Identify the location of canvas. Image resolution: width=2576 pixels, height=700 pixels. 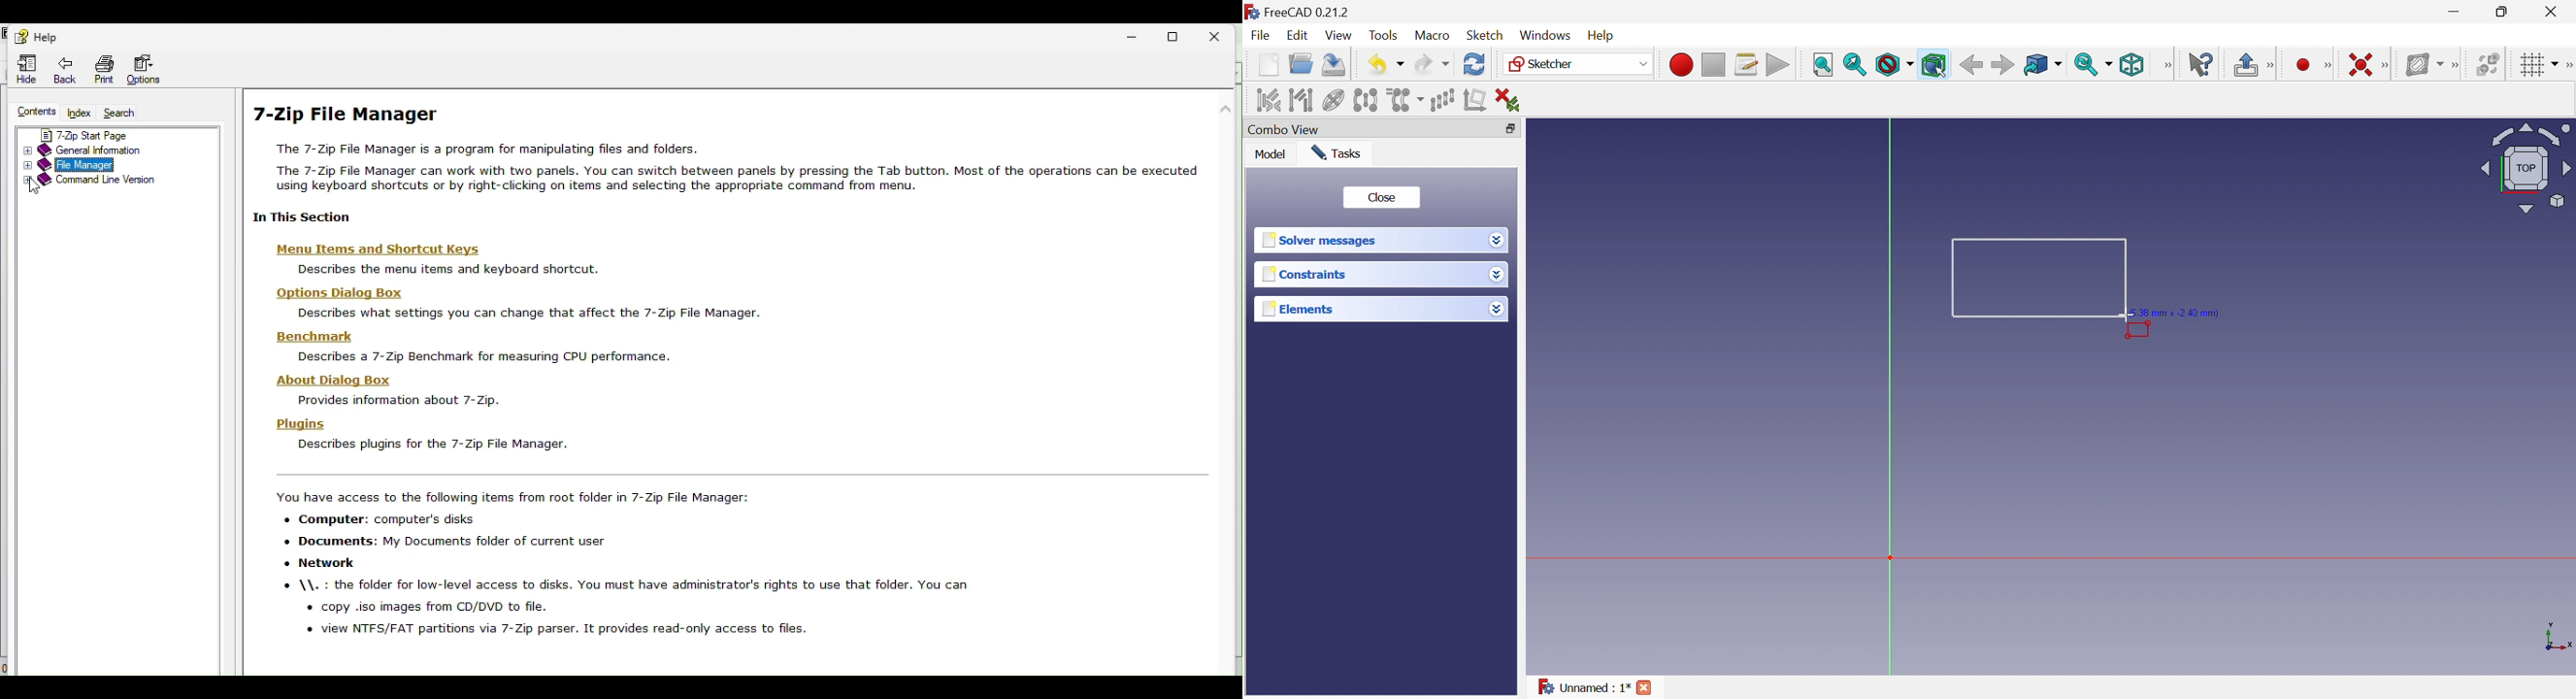
(2018, 496).